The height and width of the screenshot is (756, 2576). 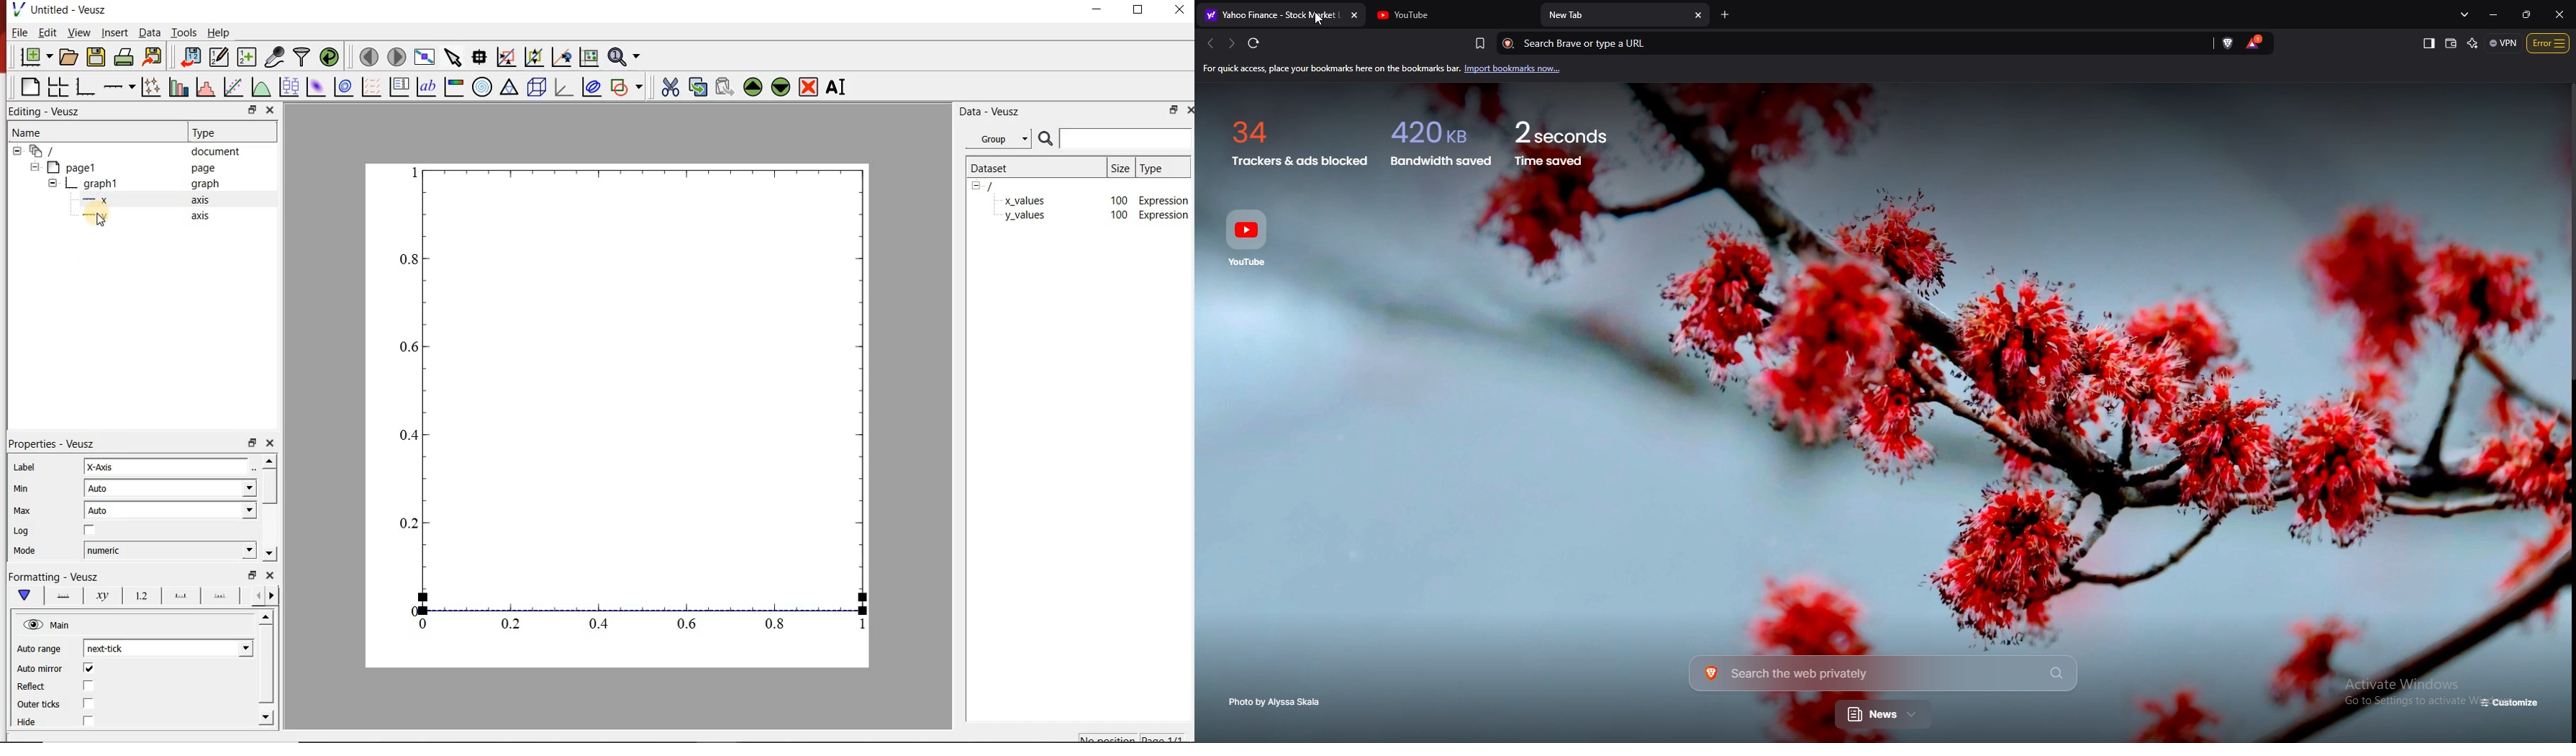 I want to click on leo ai, so click(x=2473, y=43).